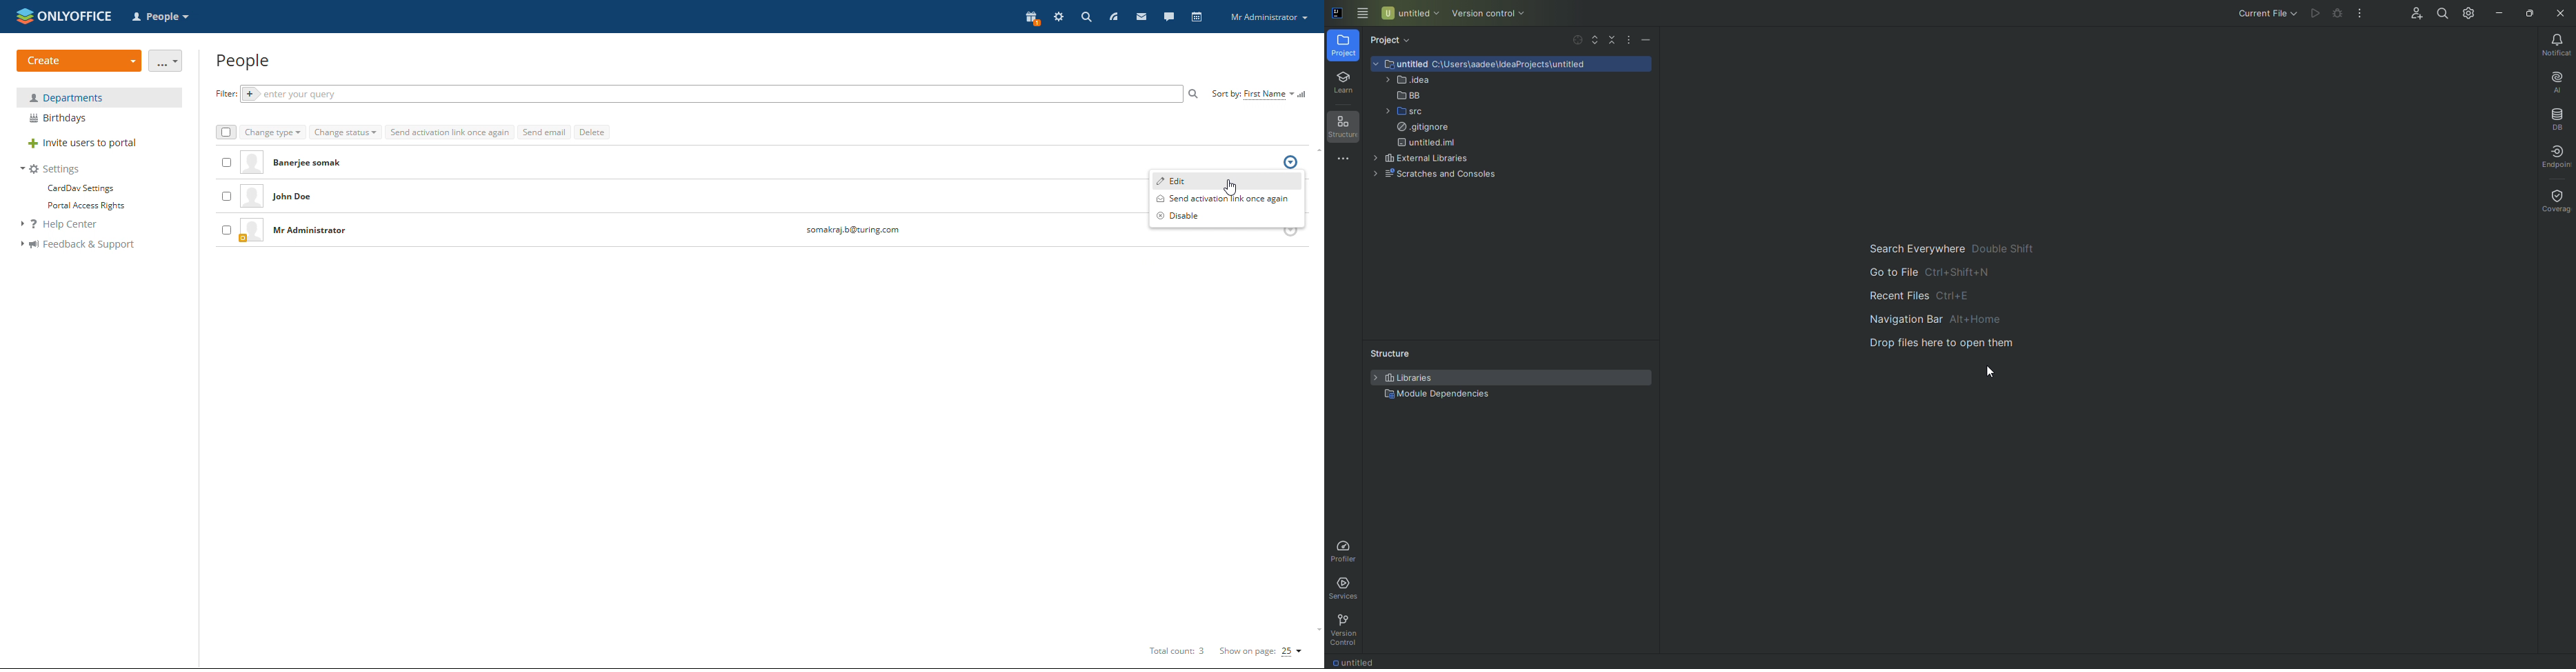 This screenshot has height=672, width=2576. Describe the element at coordinates (1140, 17) in the screenshot. I see `mail` at that location.